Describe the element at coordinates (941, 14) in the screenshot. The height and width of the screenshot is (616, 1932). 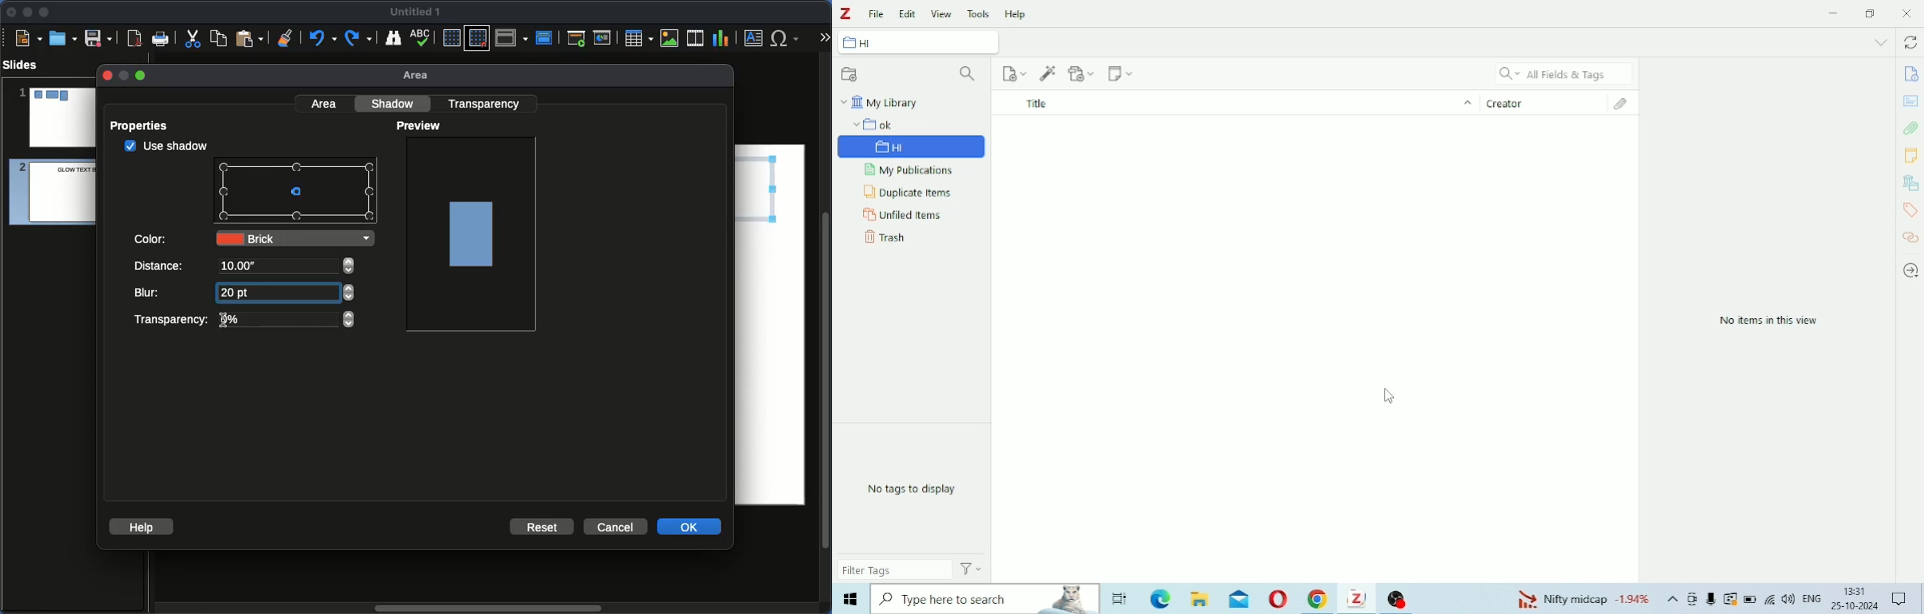
I see `View` at that location.